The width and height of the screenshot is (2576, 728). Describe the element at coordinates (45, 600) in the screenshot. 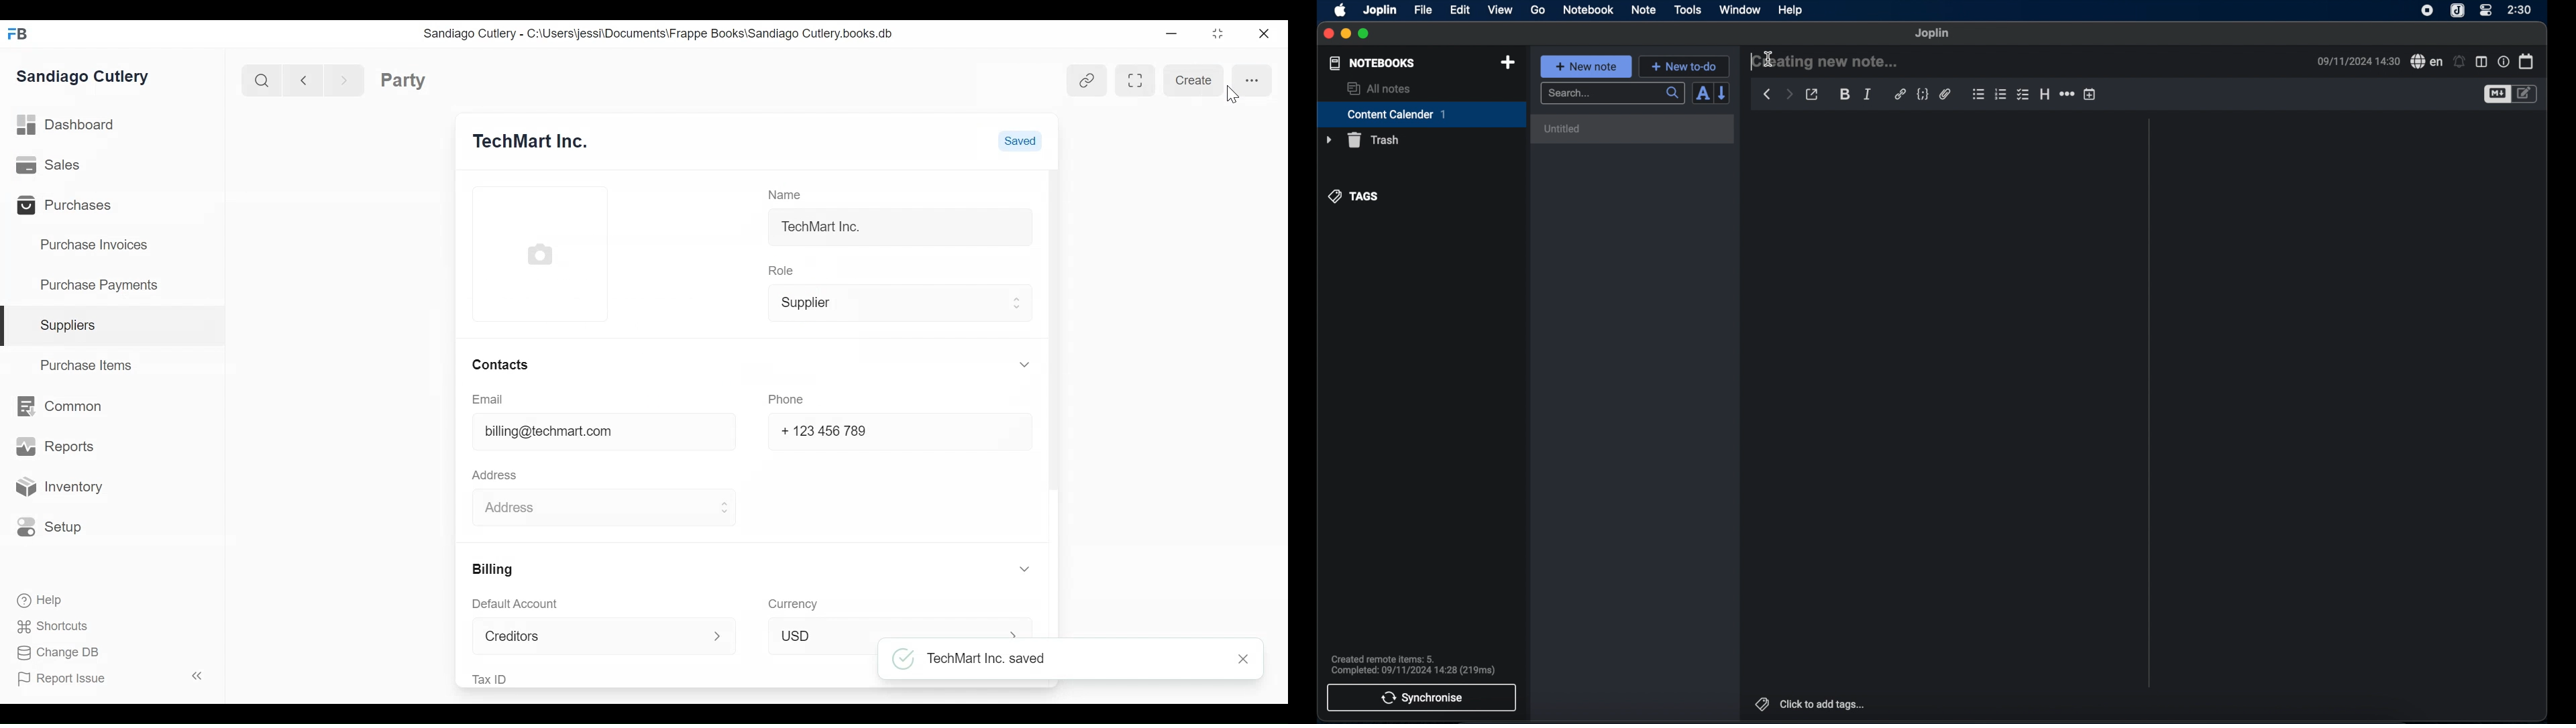

I see ` Help` at that location.